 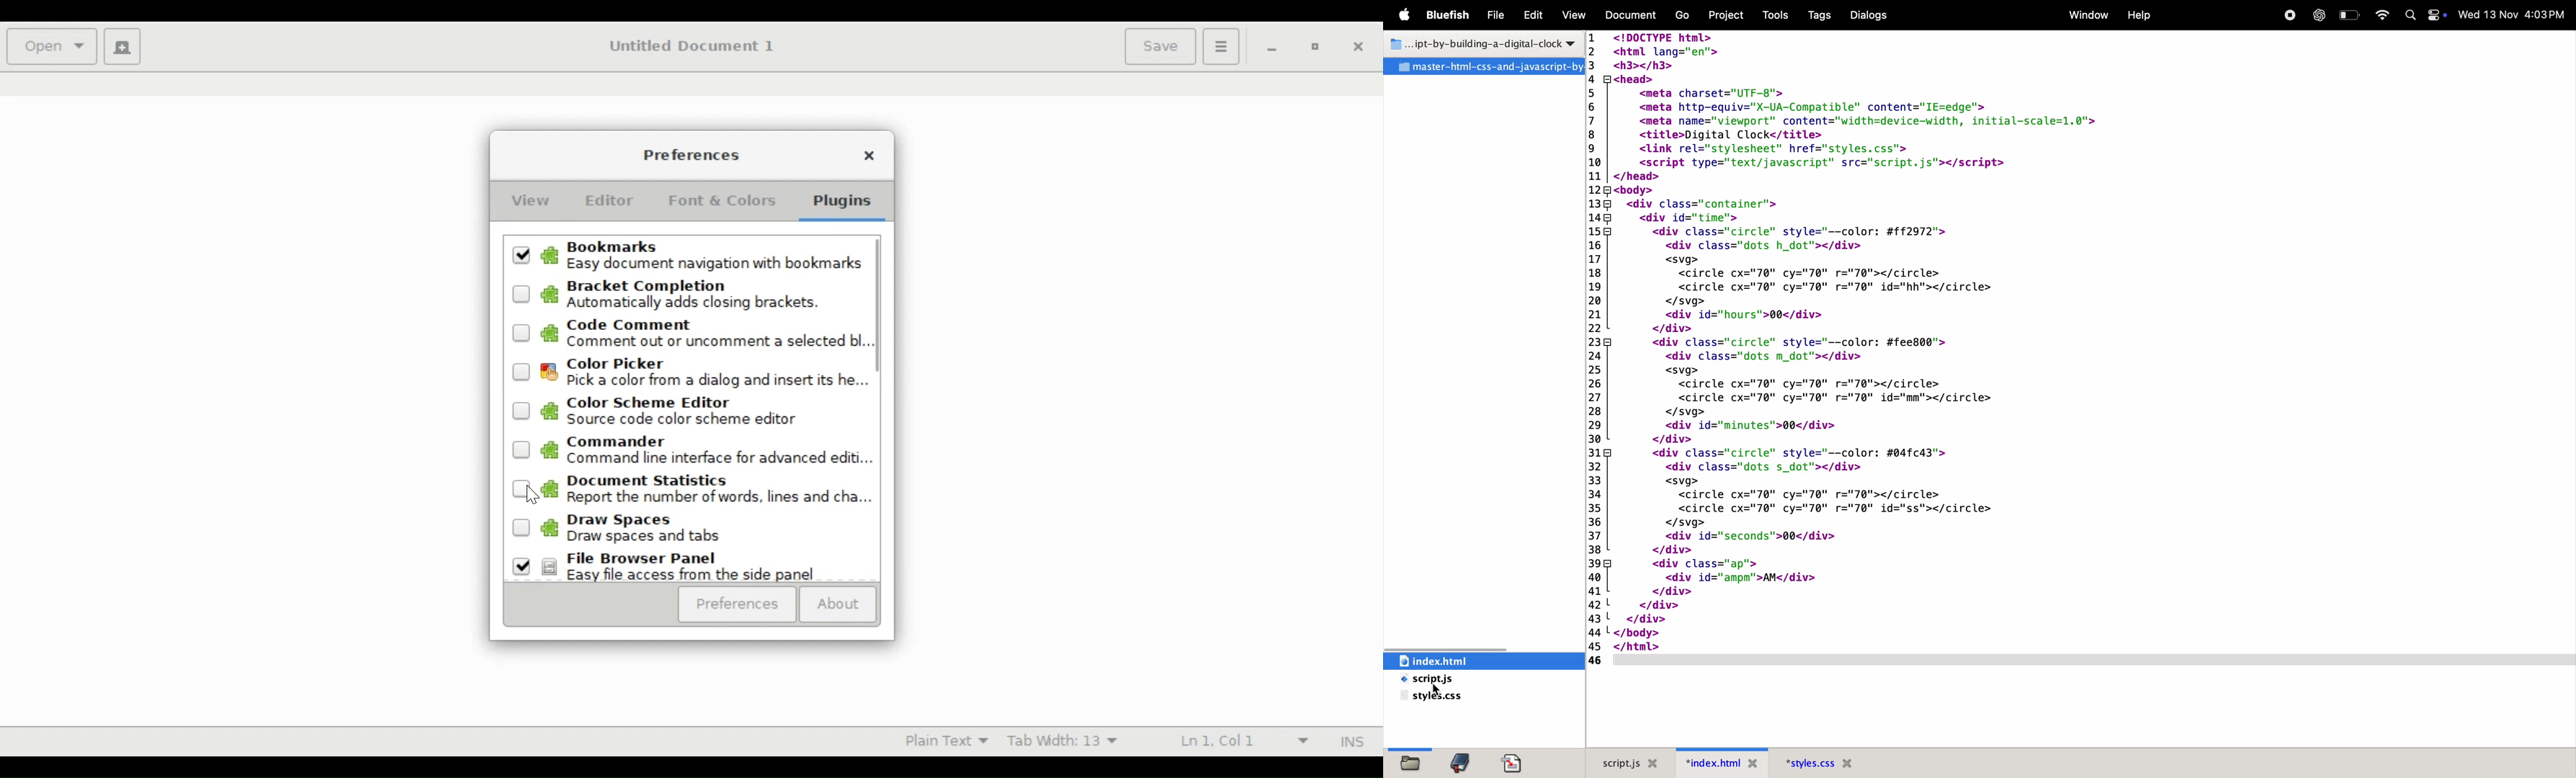 I want to click on (un)check Bookmarks Easy documentnavigation with bookmark, so click(x=702, y=256).